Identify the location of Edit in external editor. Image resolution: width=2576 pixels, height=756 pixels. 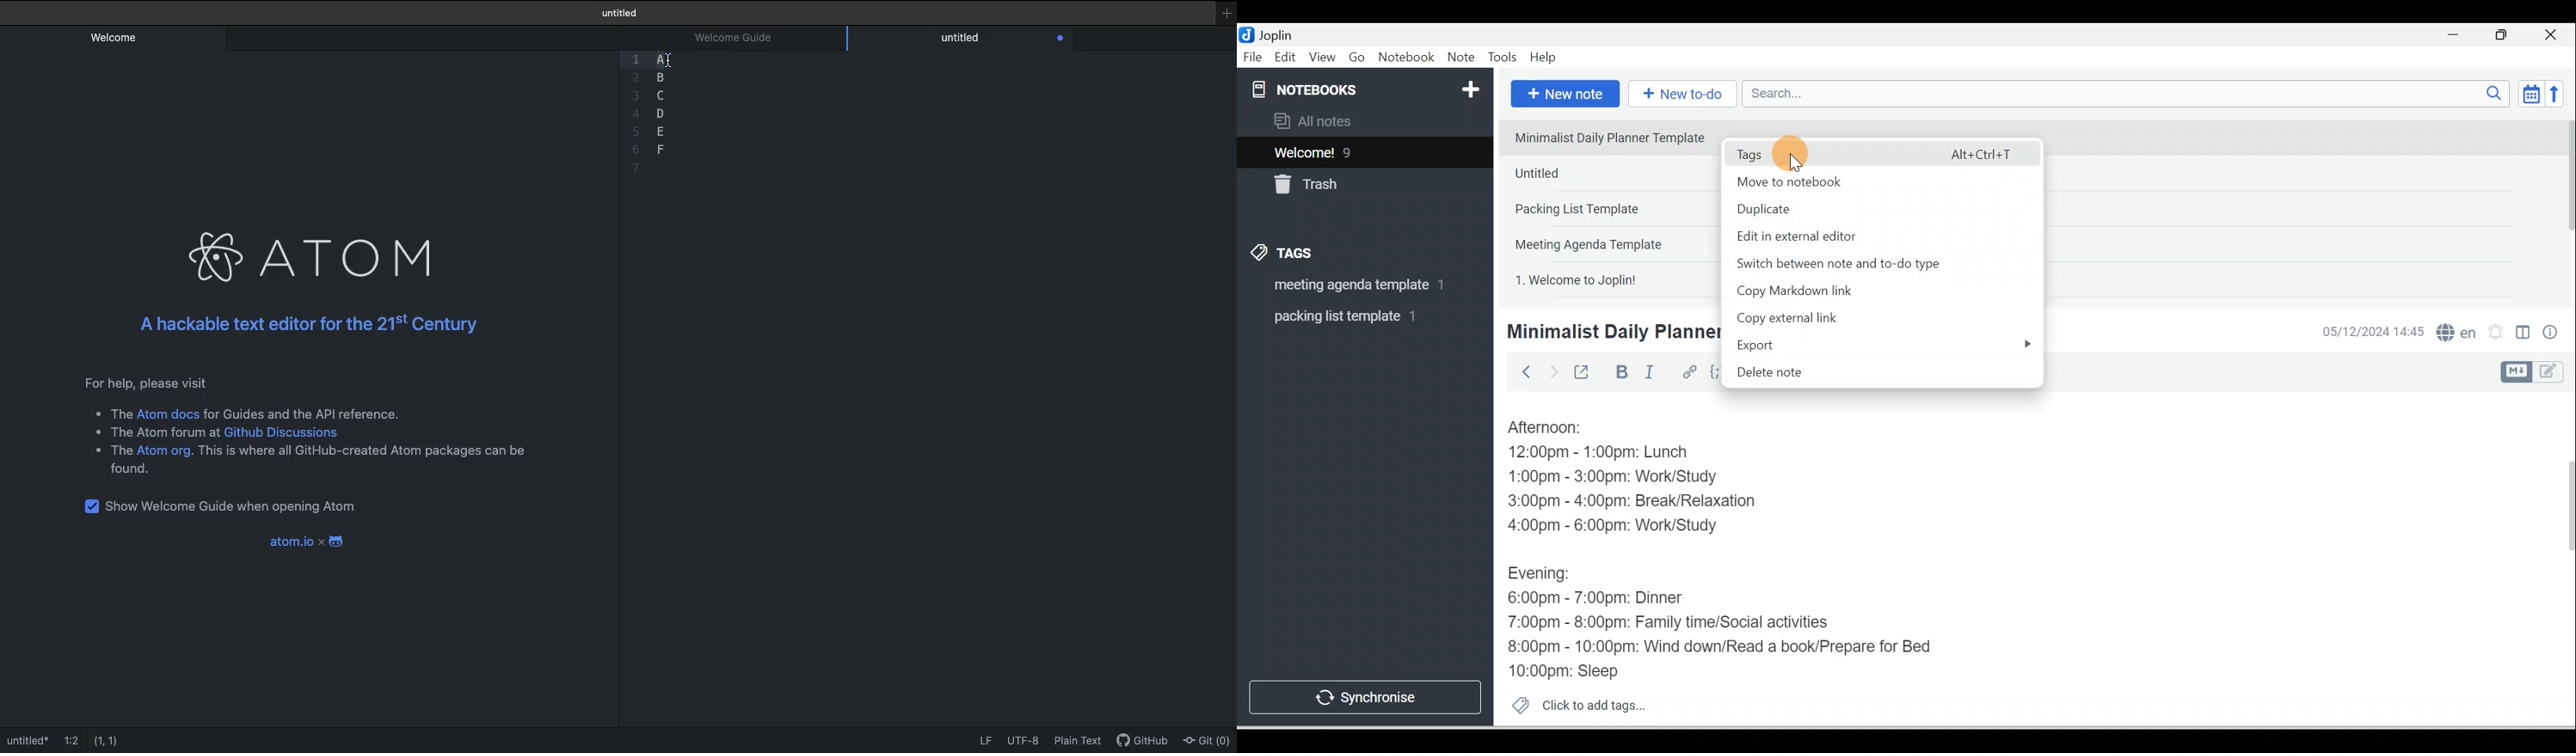
(1872, 235).